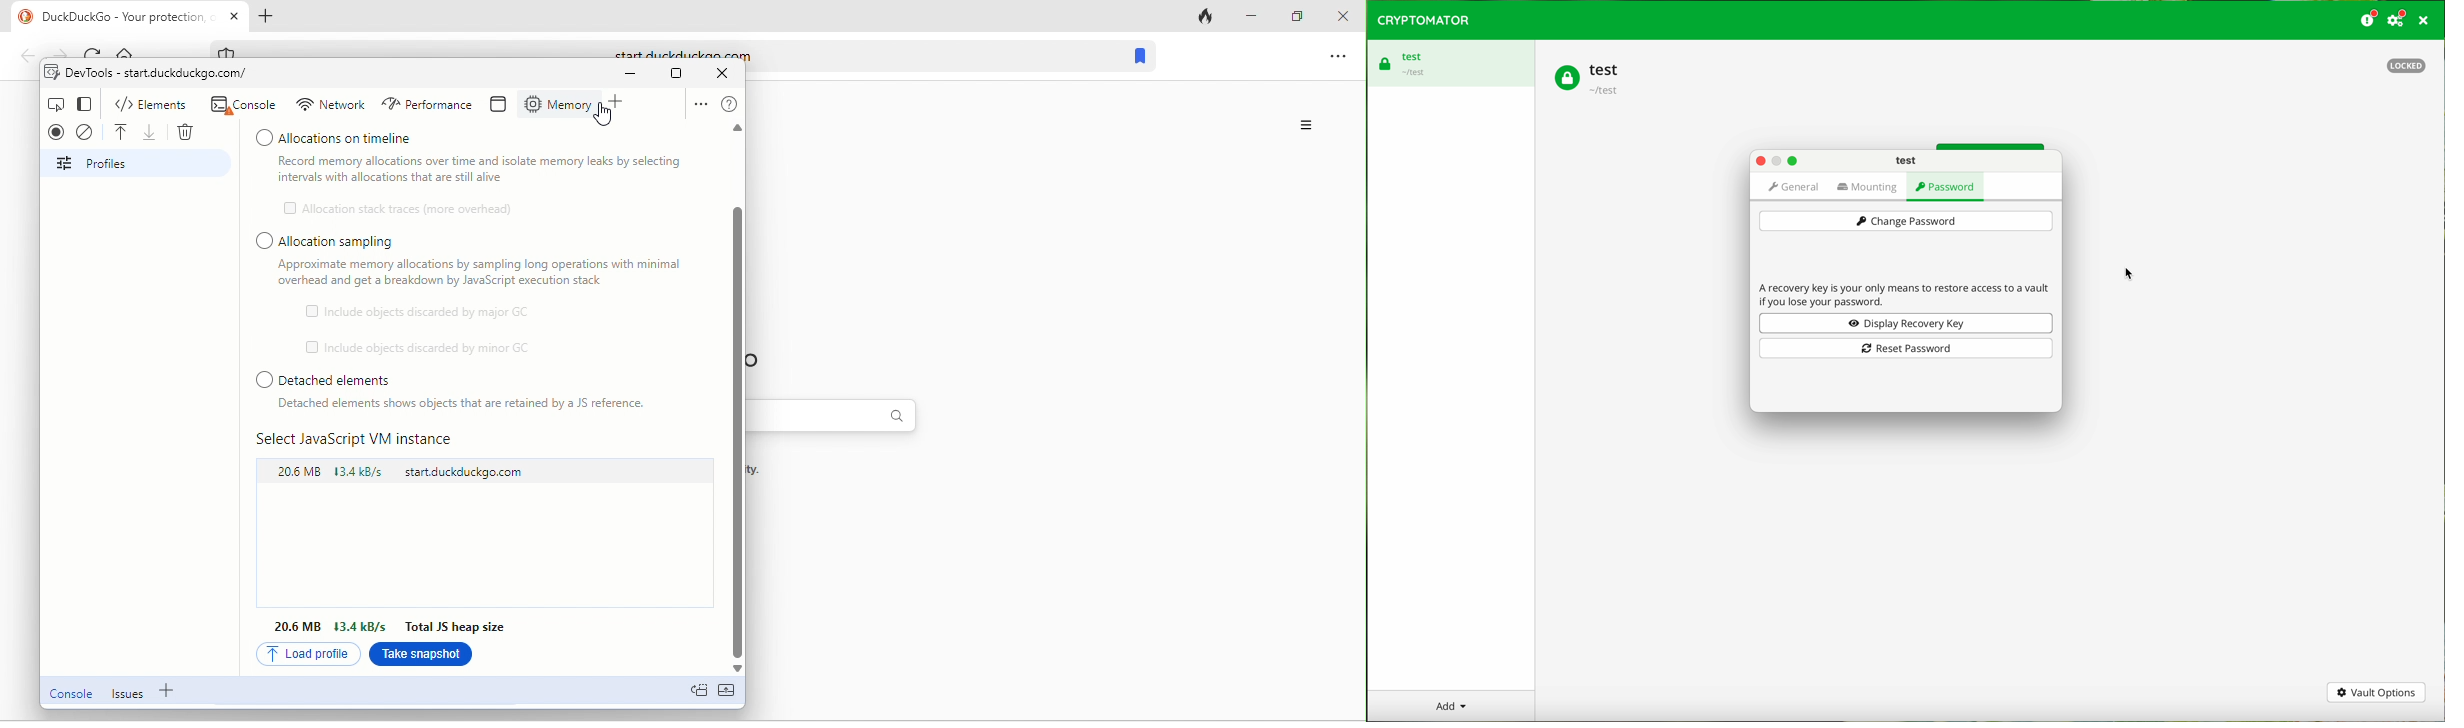  Describe the element at coordinates (332, 240) in the screenshot. I see `allocation sampling` at that location.